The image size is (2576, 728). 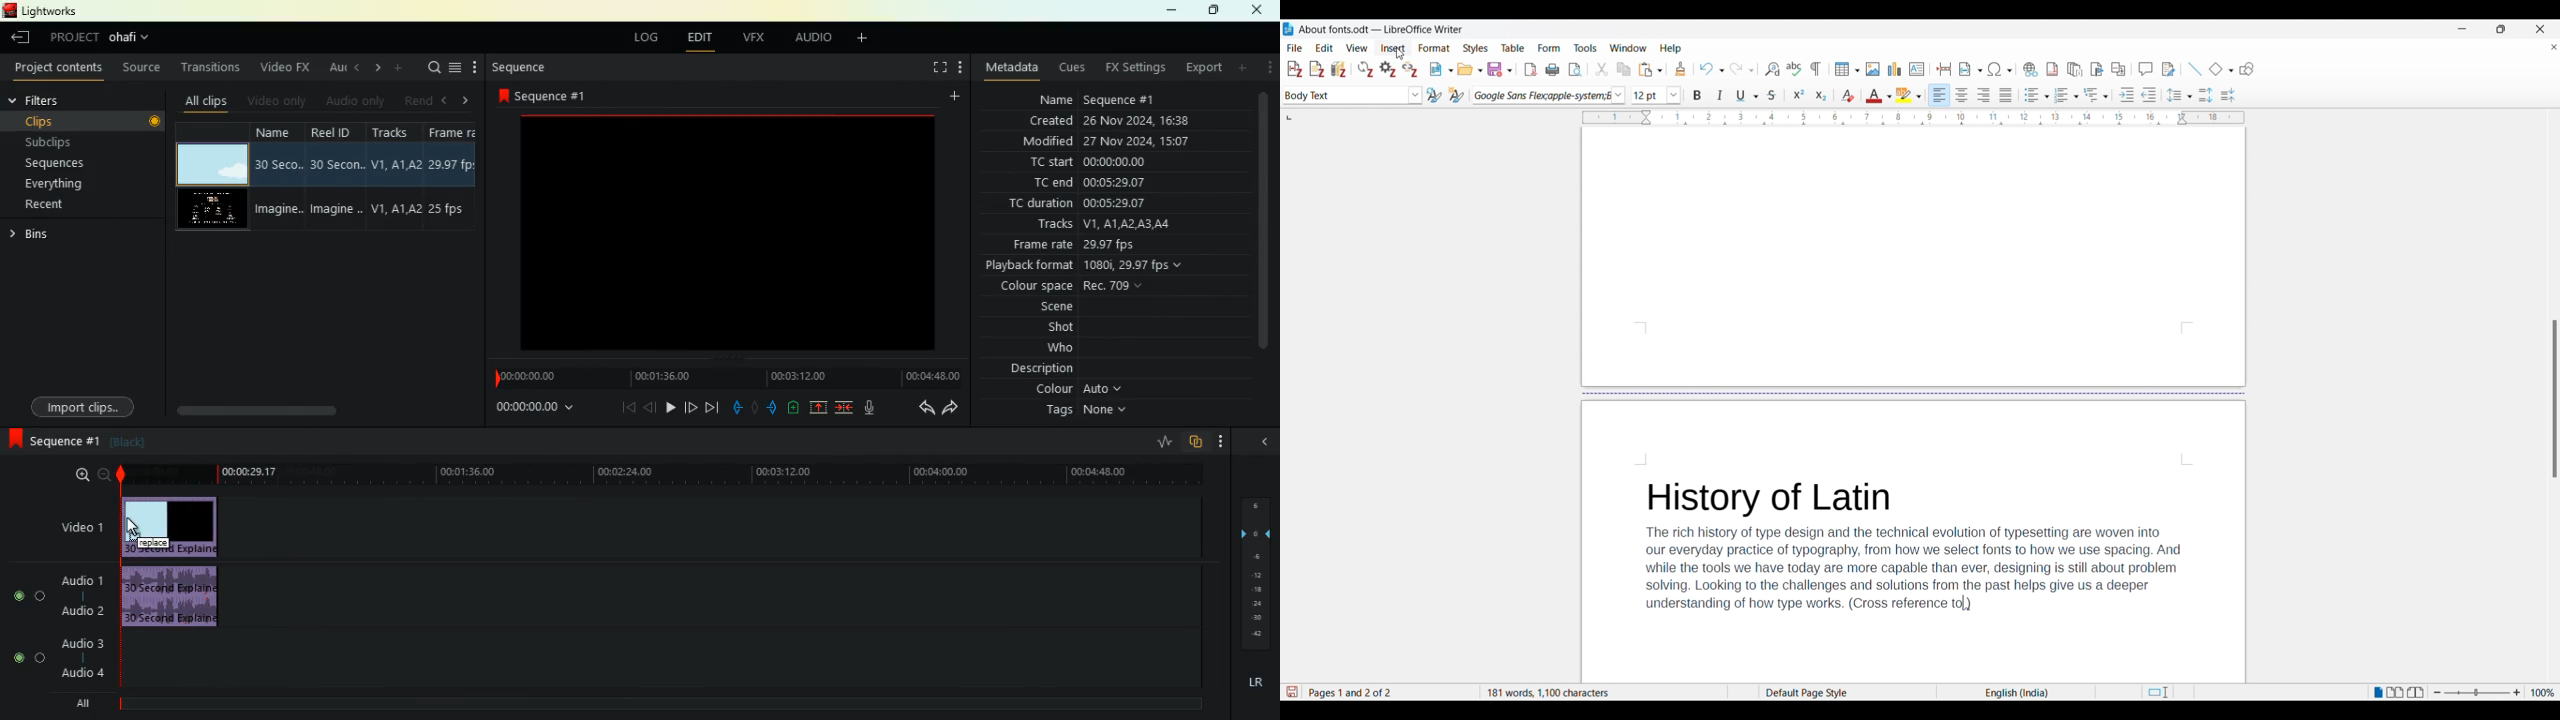 What do you see at coordinates (1388, 69) in the screenshot?
I see `Set document preferences` at bounding box center [1388, 69].